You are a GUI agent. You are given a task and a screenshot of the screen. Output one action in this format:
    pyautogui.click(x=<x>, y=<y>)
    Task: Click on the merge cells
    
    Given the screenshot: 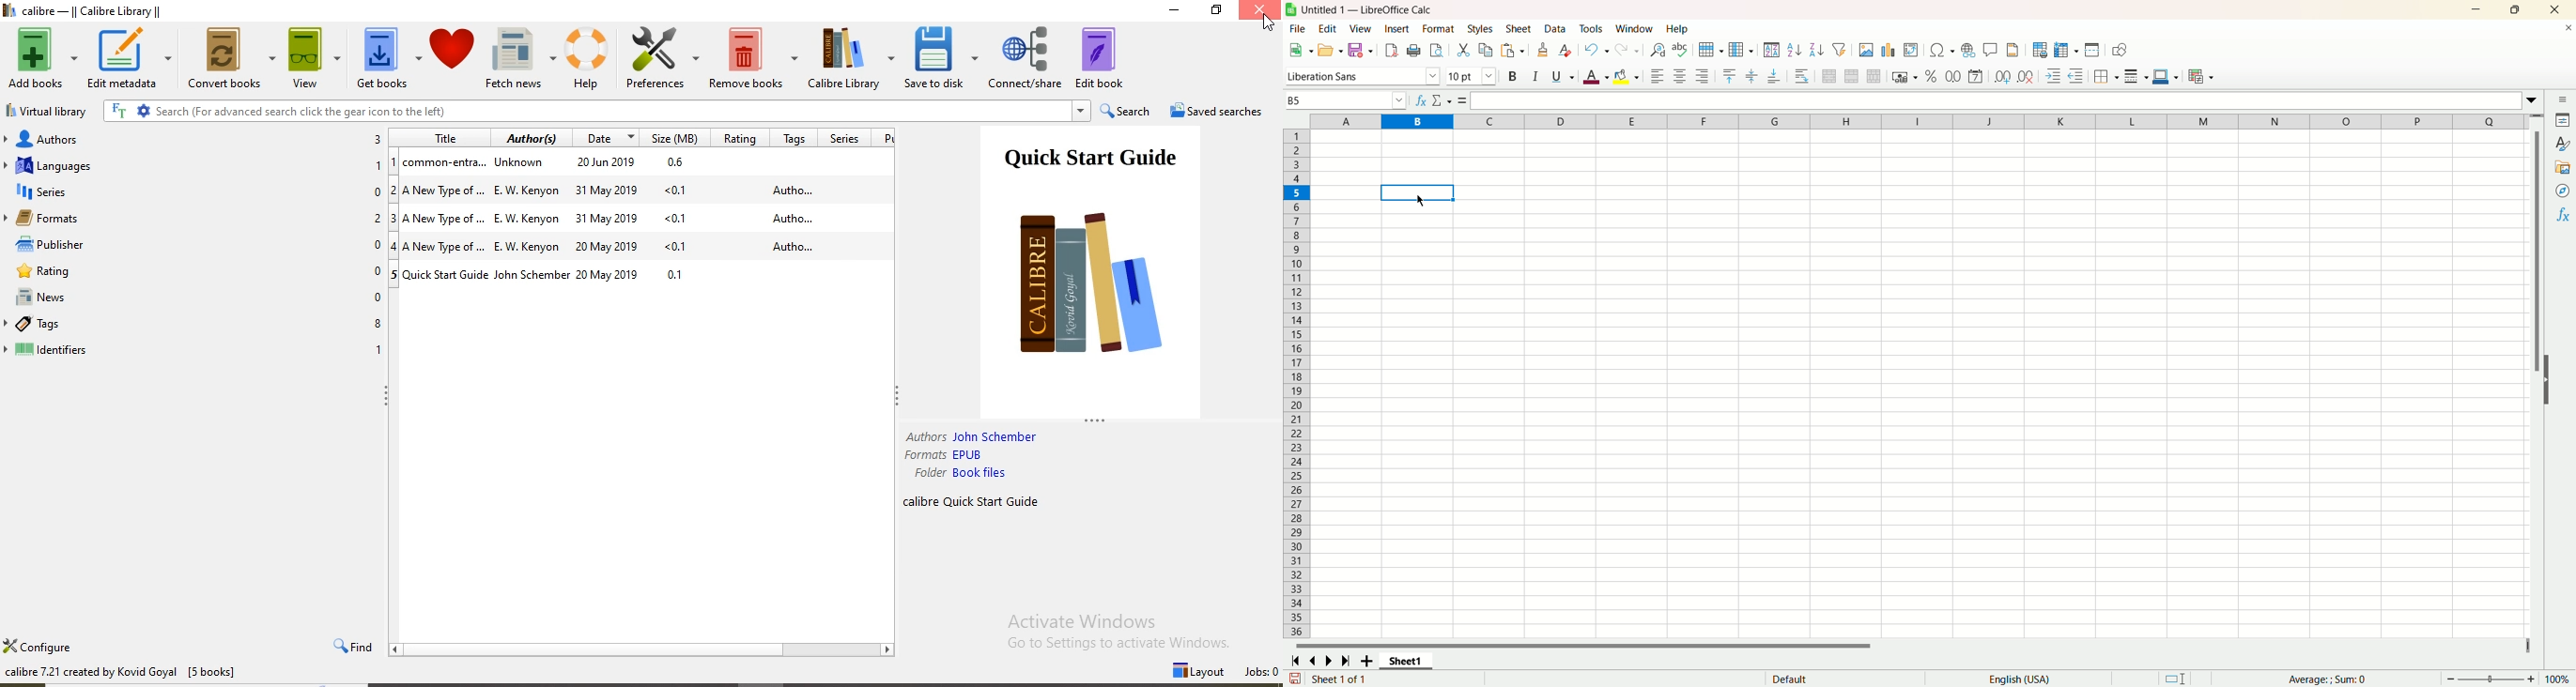 What is the action you would take?
    pyautogui.click(x=1853, y=75)
    